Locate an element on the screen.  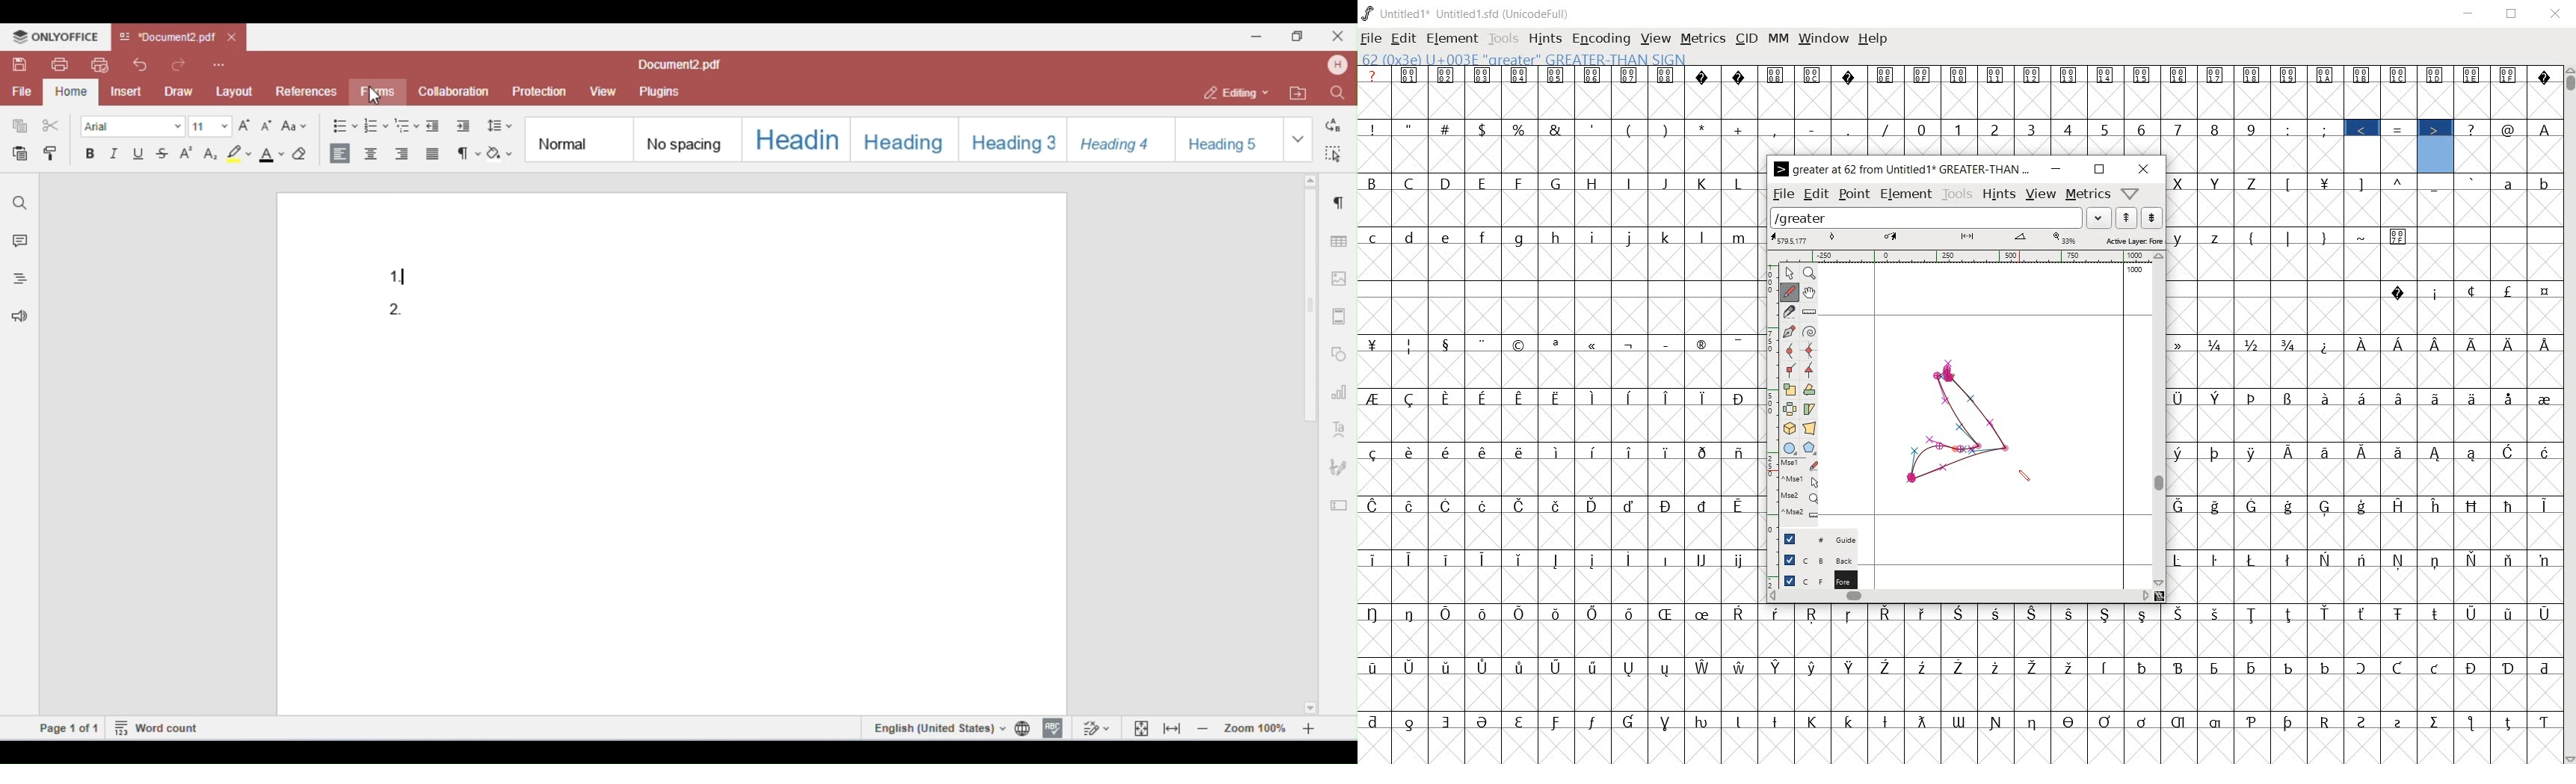
glyps is located at coordinates (2509, 117).